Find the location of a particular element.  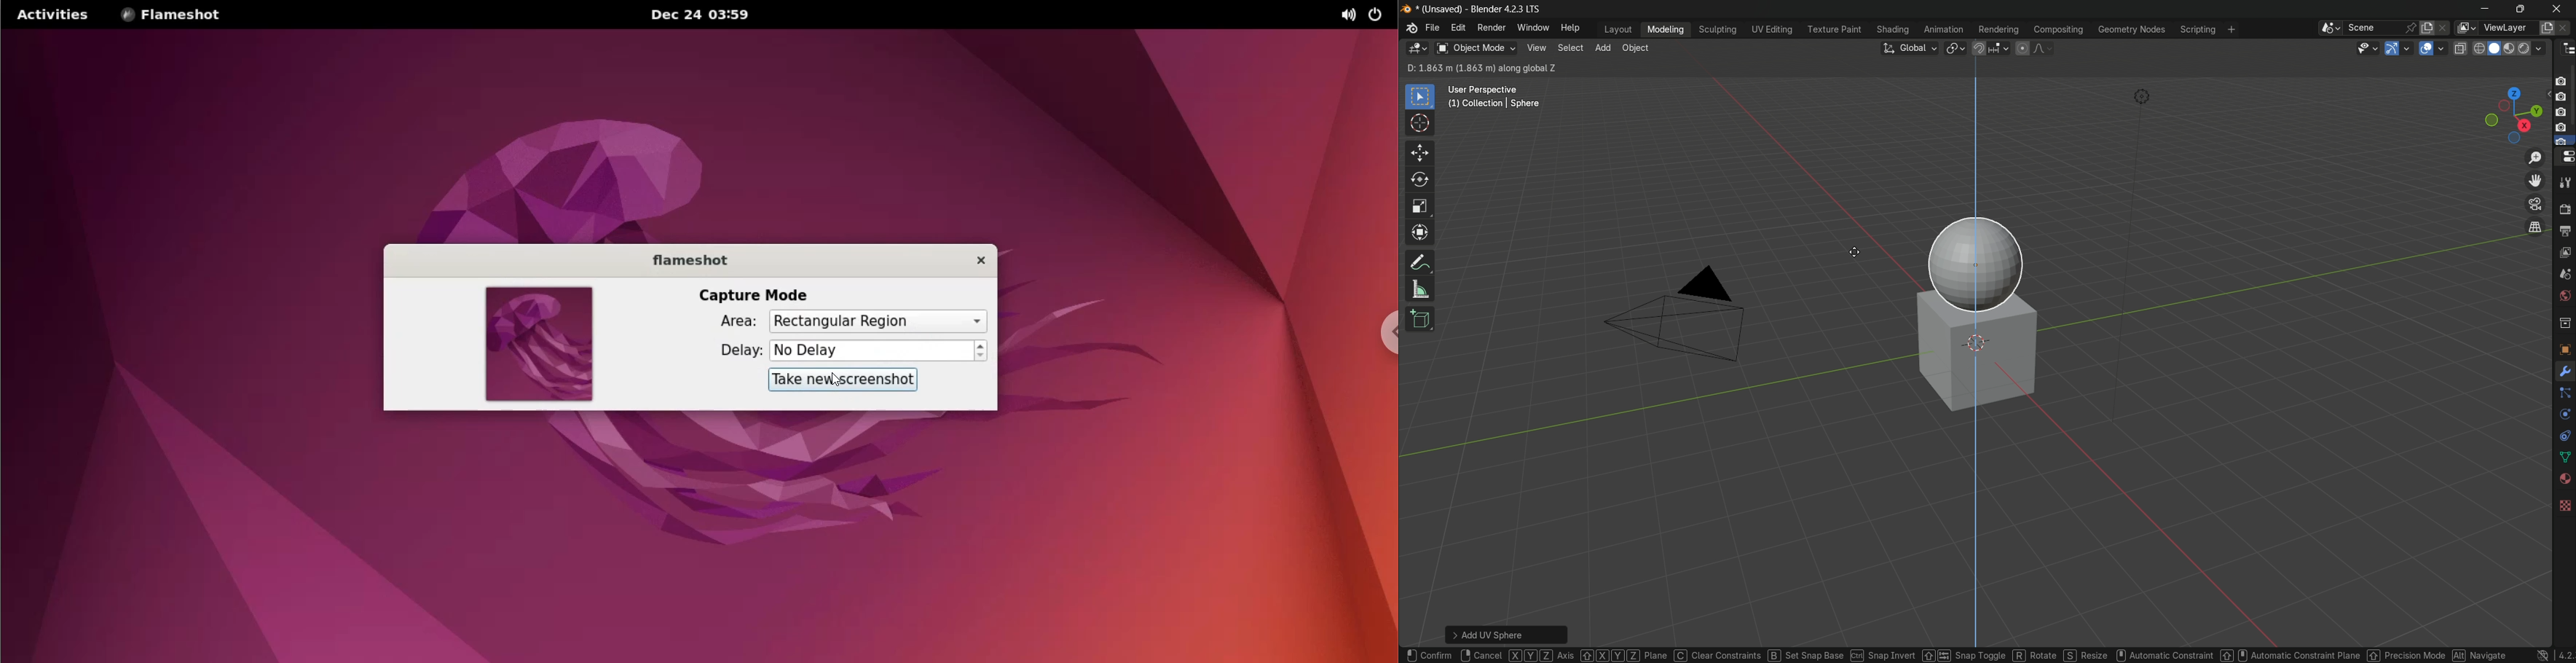

area options is located at coordinates (879, 321).